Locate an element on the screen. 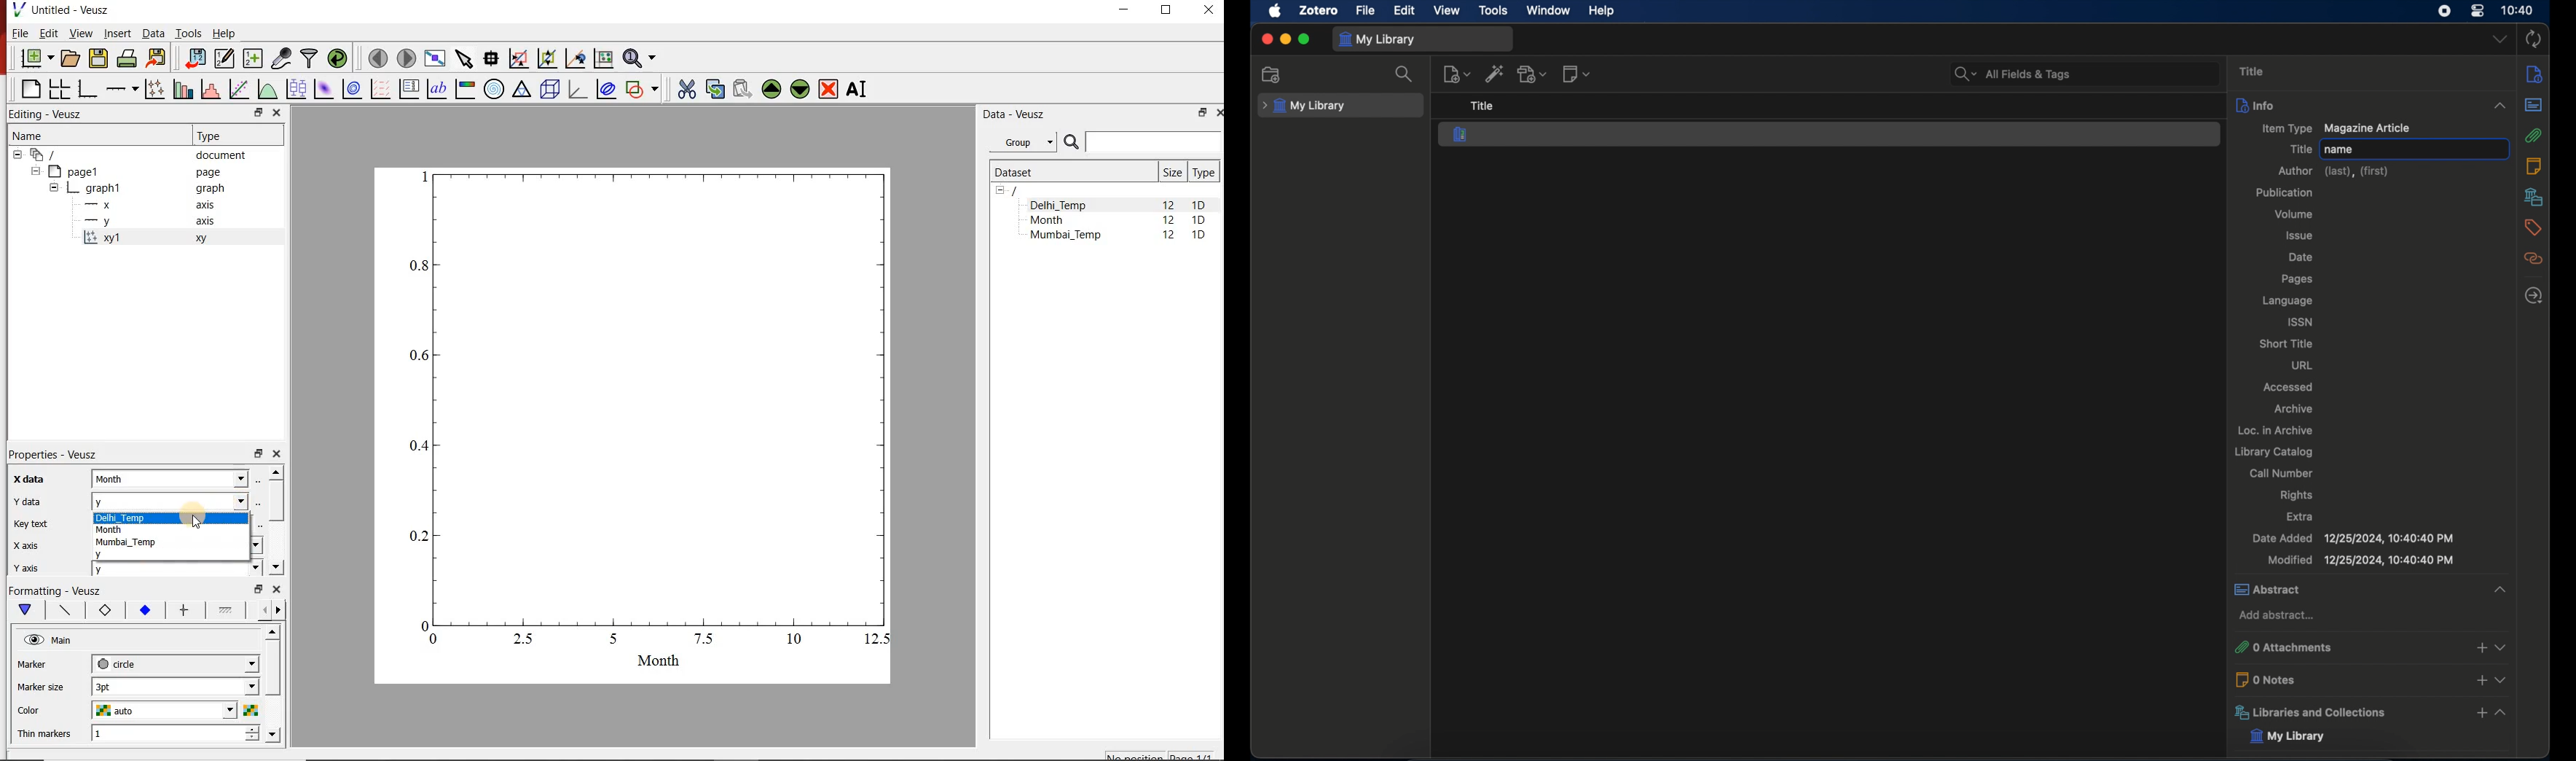 The image size is (2576, 784). dropdown is located at coordinates (2499, 38).